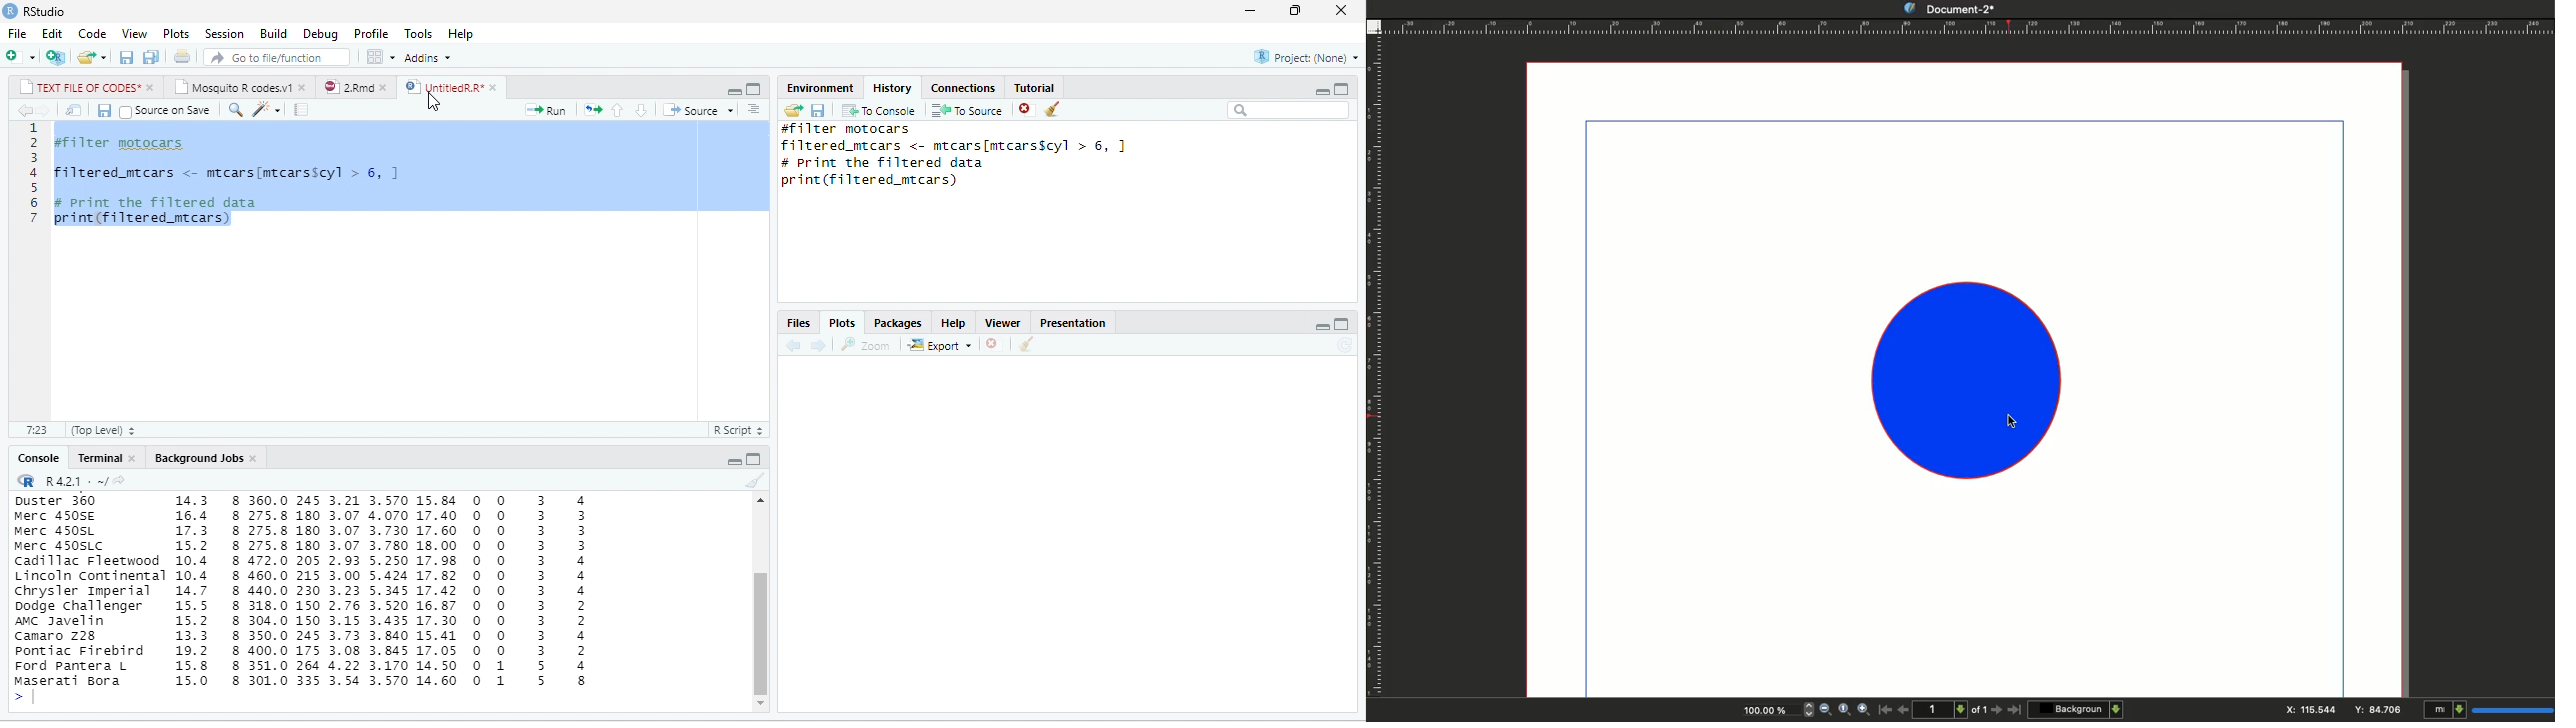 This screenshot has width=2576, height=728. What do you see at coordinates (756, 480) in the screenshot?
I see `clear` at bounding box center [756, 480].